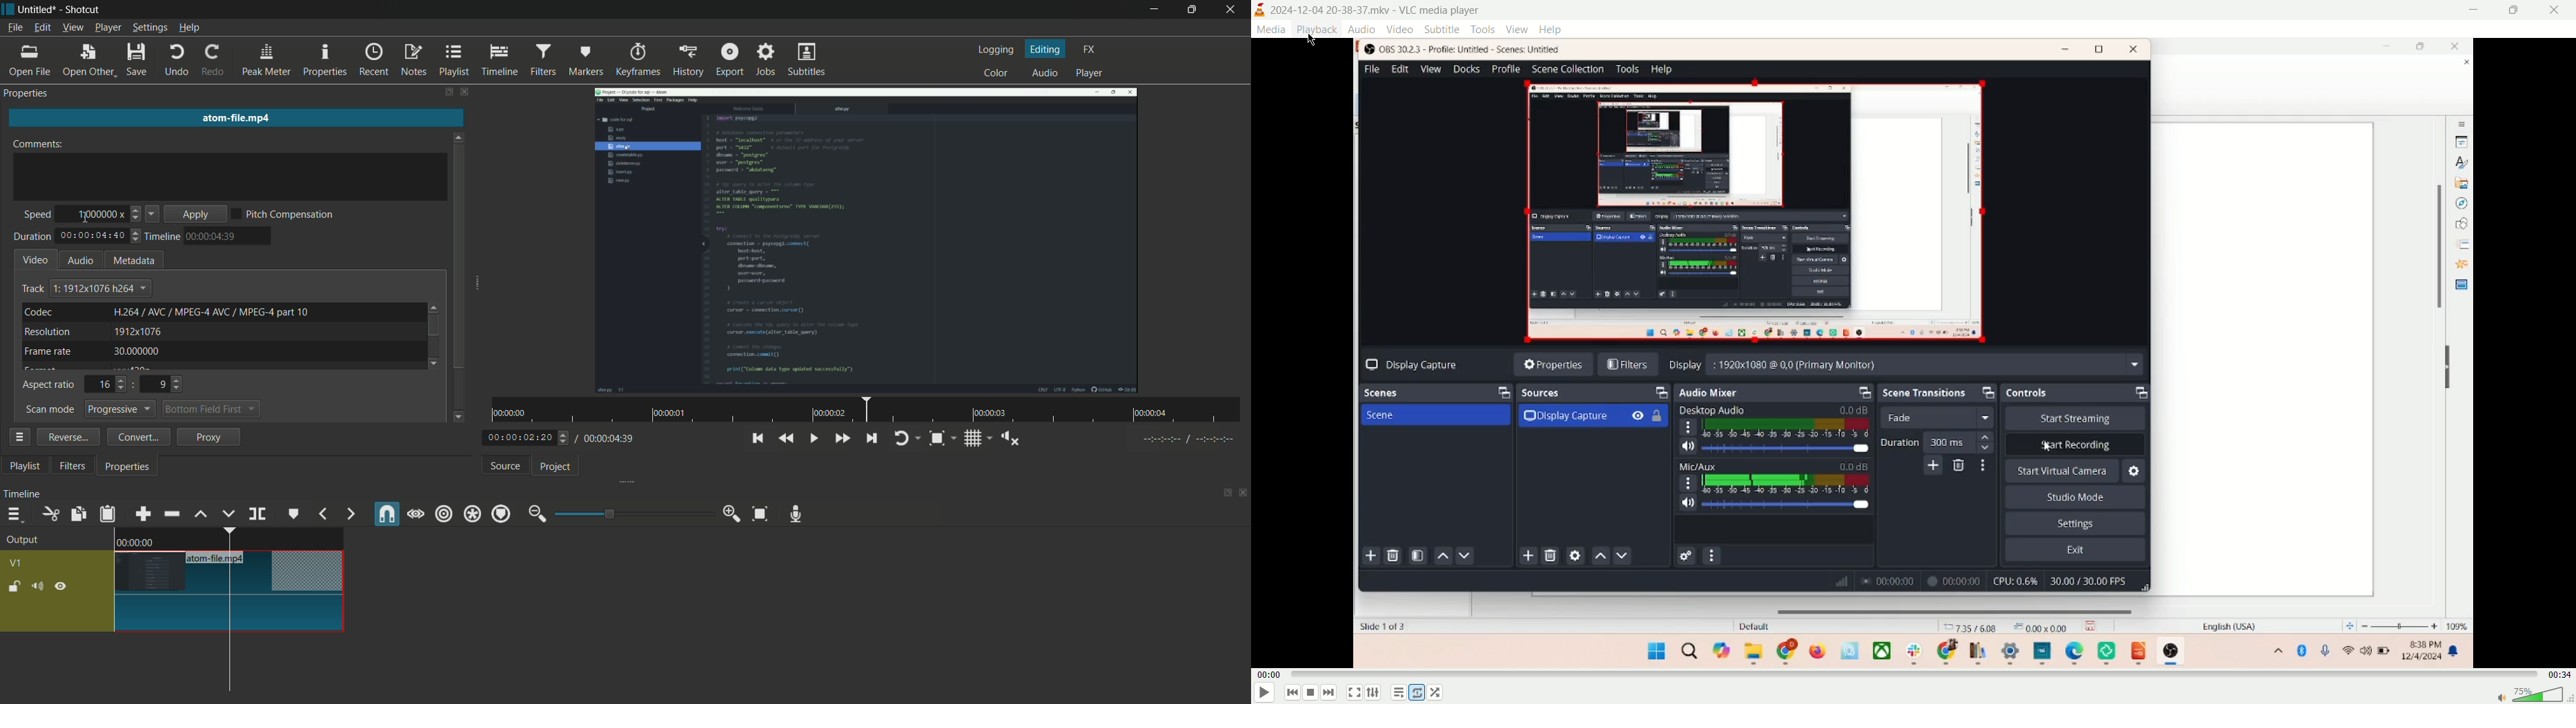 The height and width of the screenshot is (728, 2576). What do you see at coordinates (121, 409) in the screenshot?
I see `progressive` at bounding box center [121, 409].